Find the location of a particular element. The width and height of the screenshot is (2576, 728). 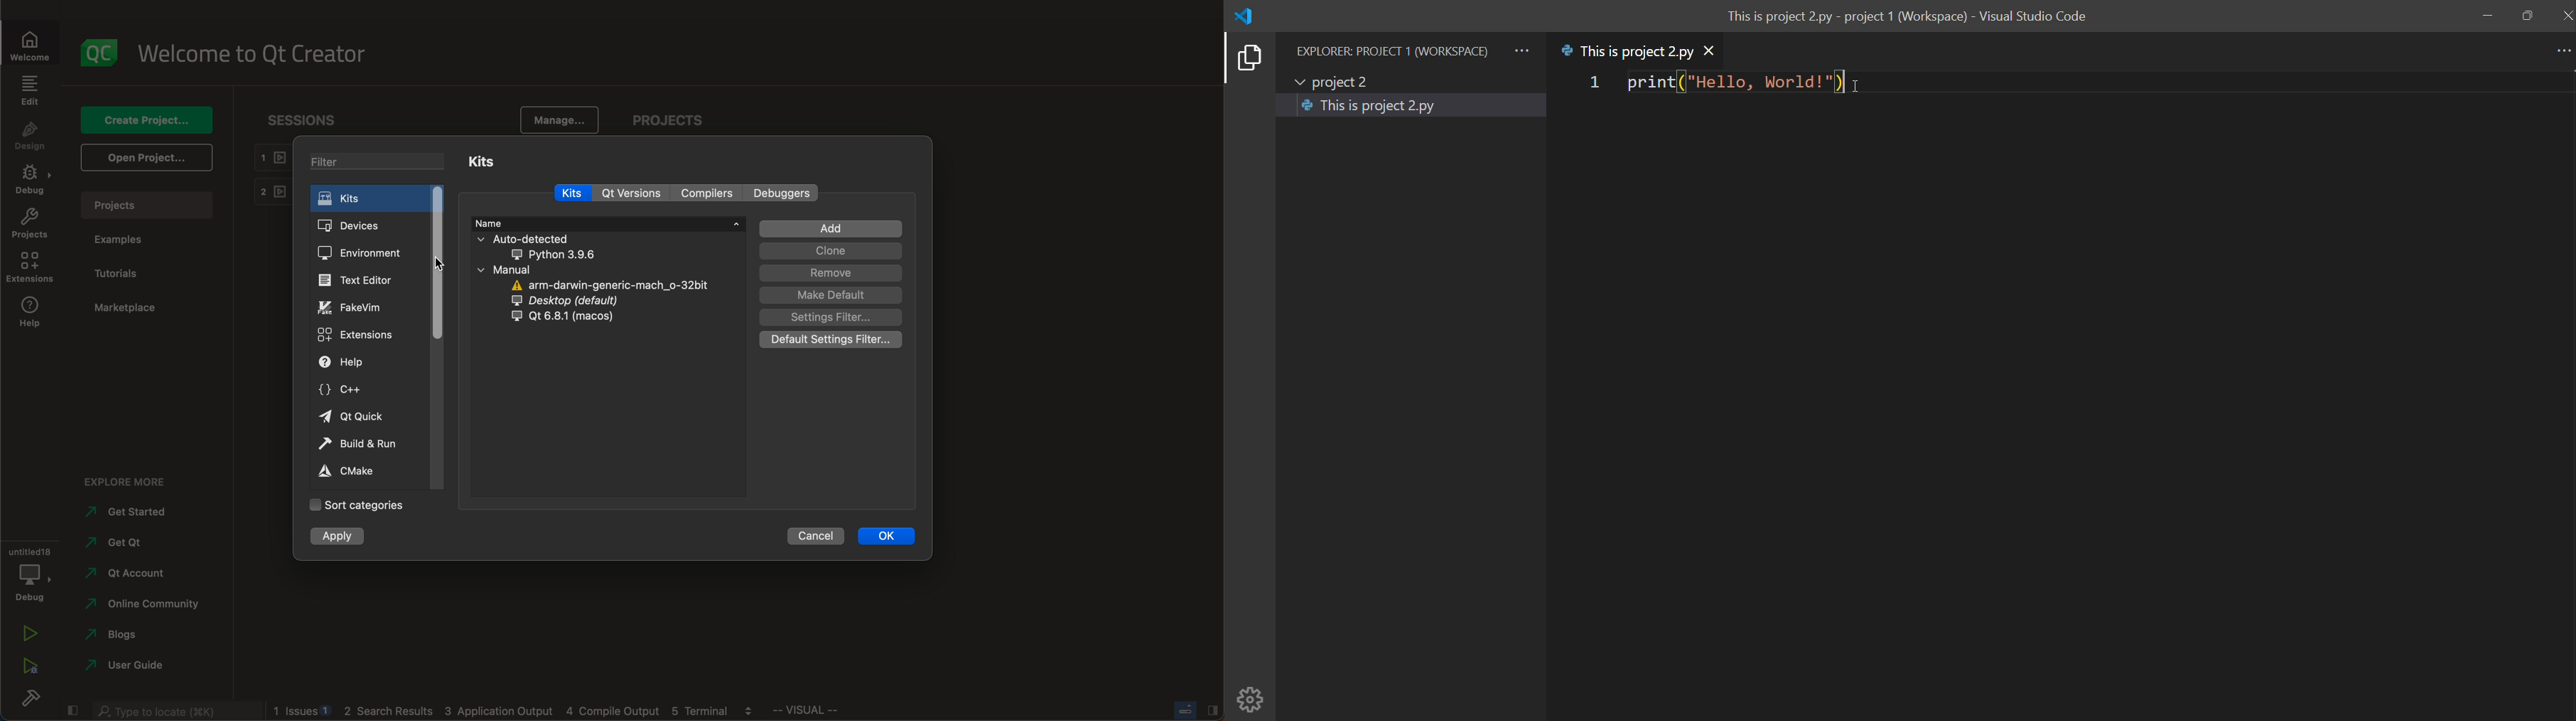

account is located at coordinates (131, 569).